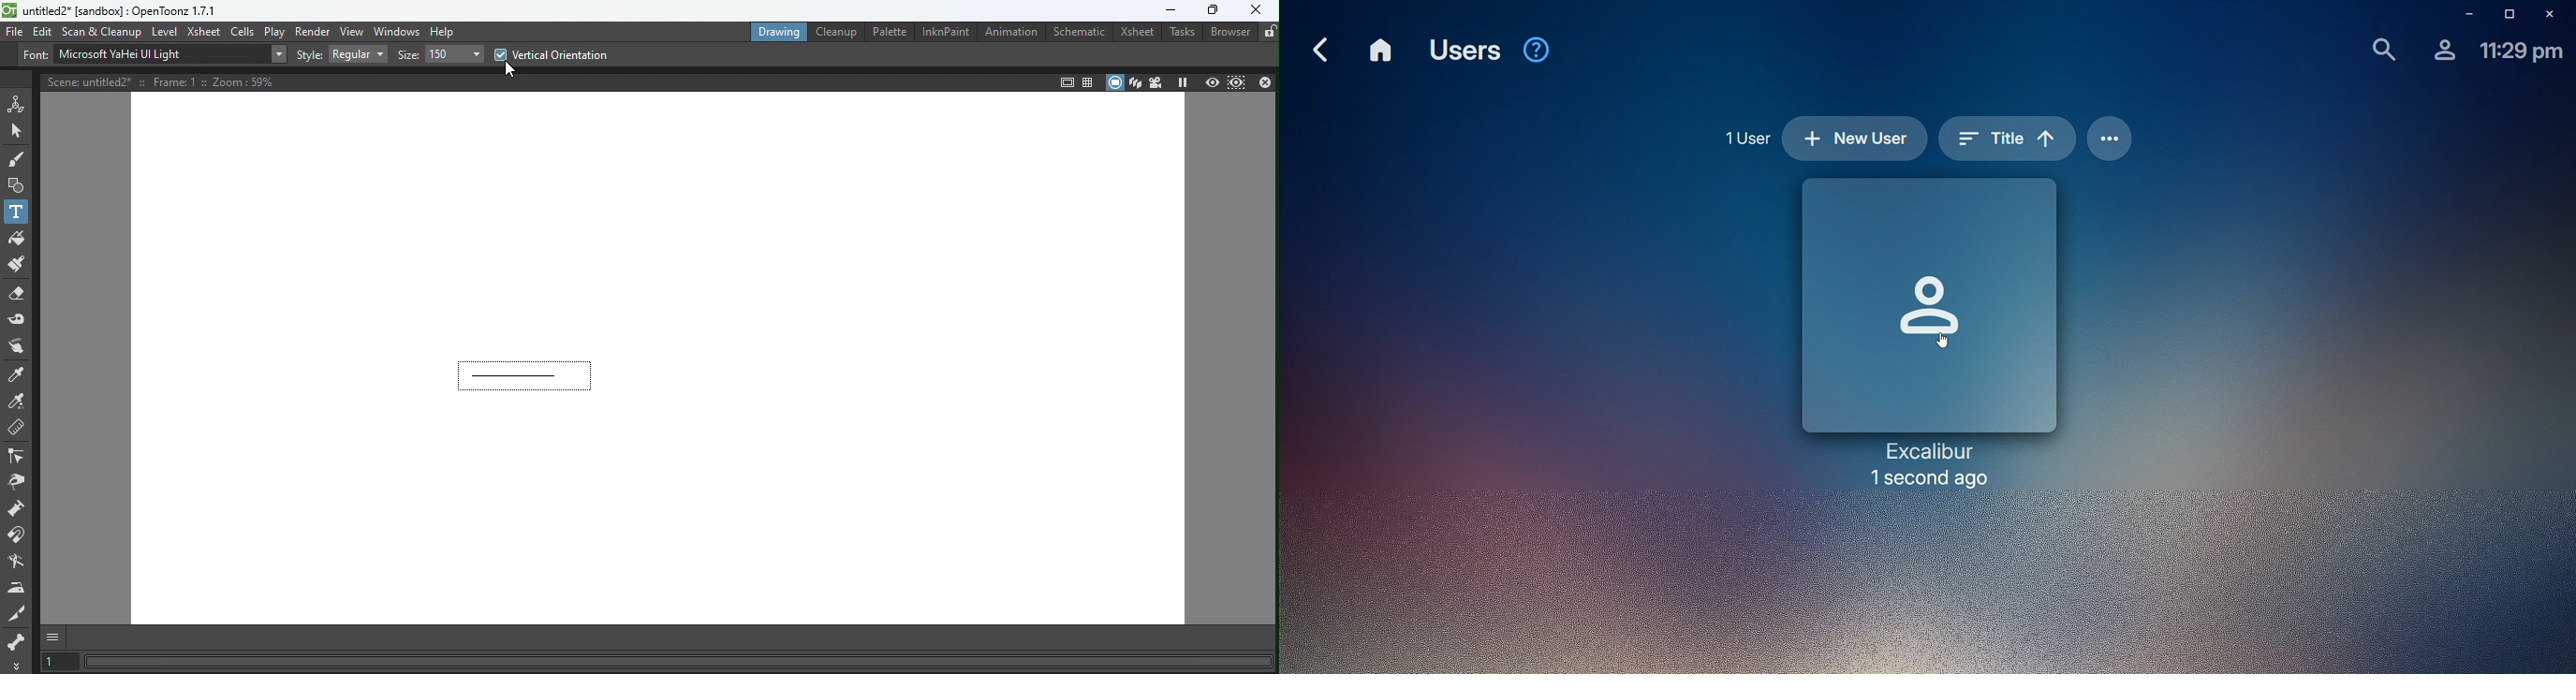 Image resolution: width=2576 pixels, height=700 pixels. What do you see at coordinates (167, 81) in the screenshot?
I see `Scene details` at bounding box center [167, 81].